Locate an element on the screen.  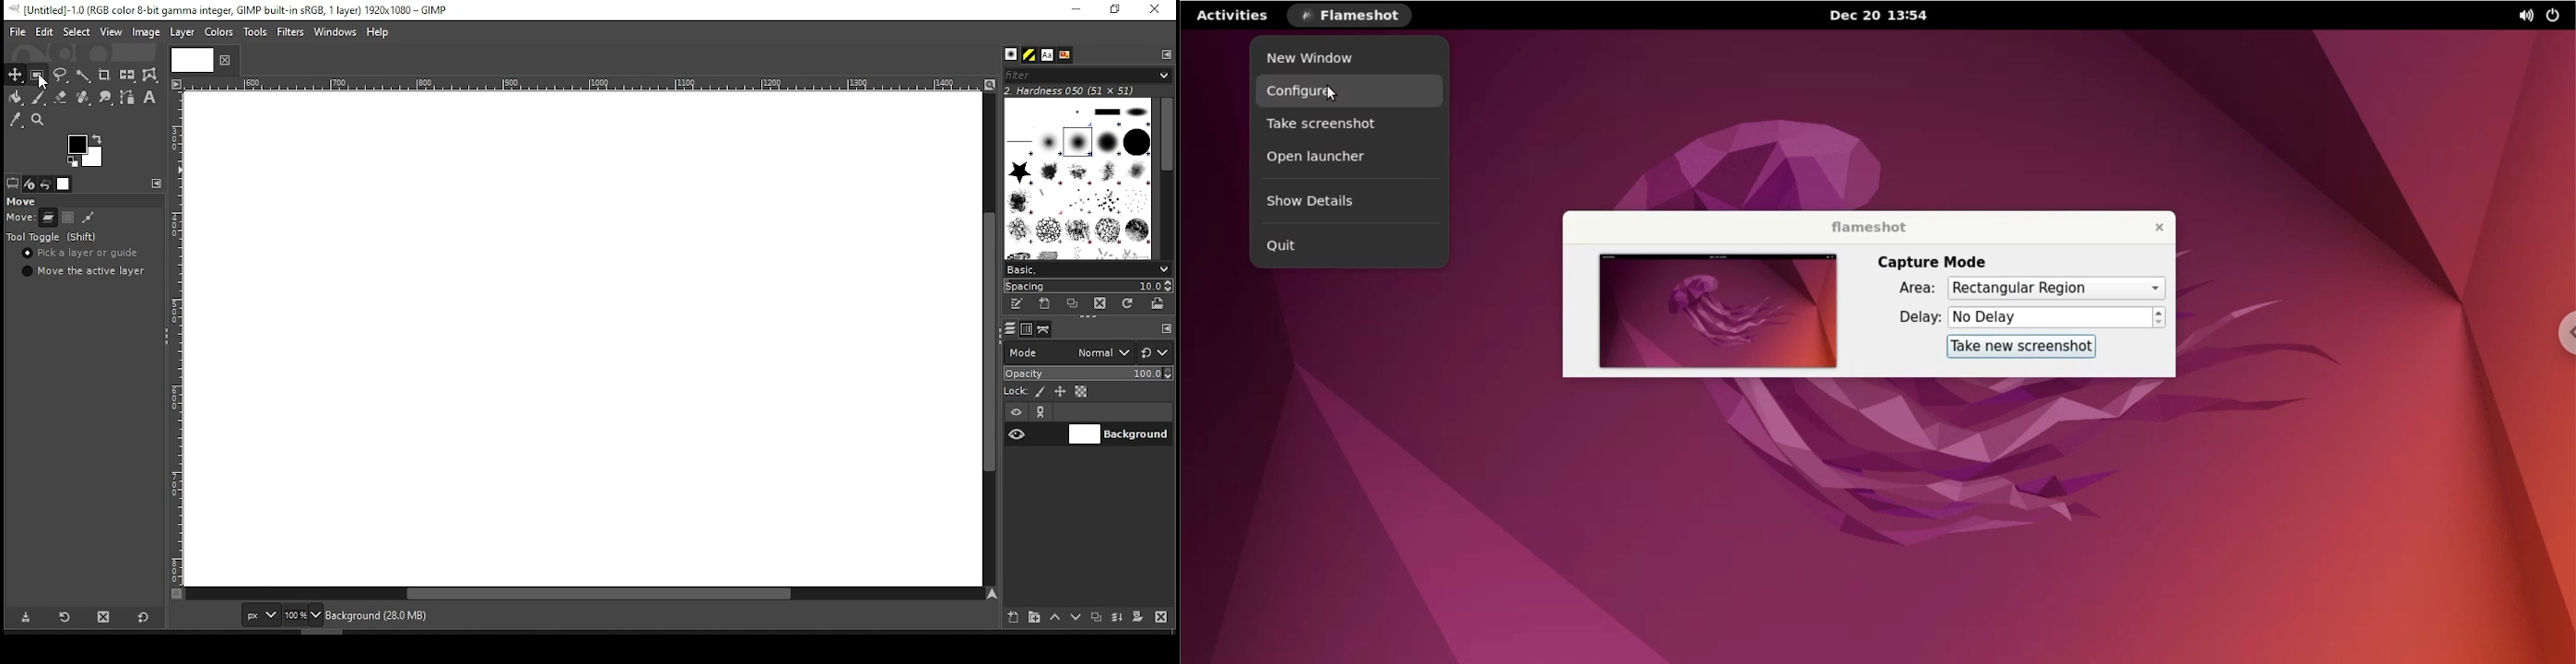
delete layer is located at coordinates (1160, 617).